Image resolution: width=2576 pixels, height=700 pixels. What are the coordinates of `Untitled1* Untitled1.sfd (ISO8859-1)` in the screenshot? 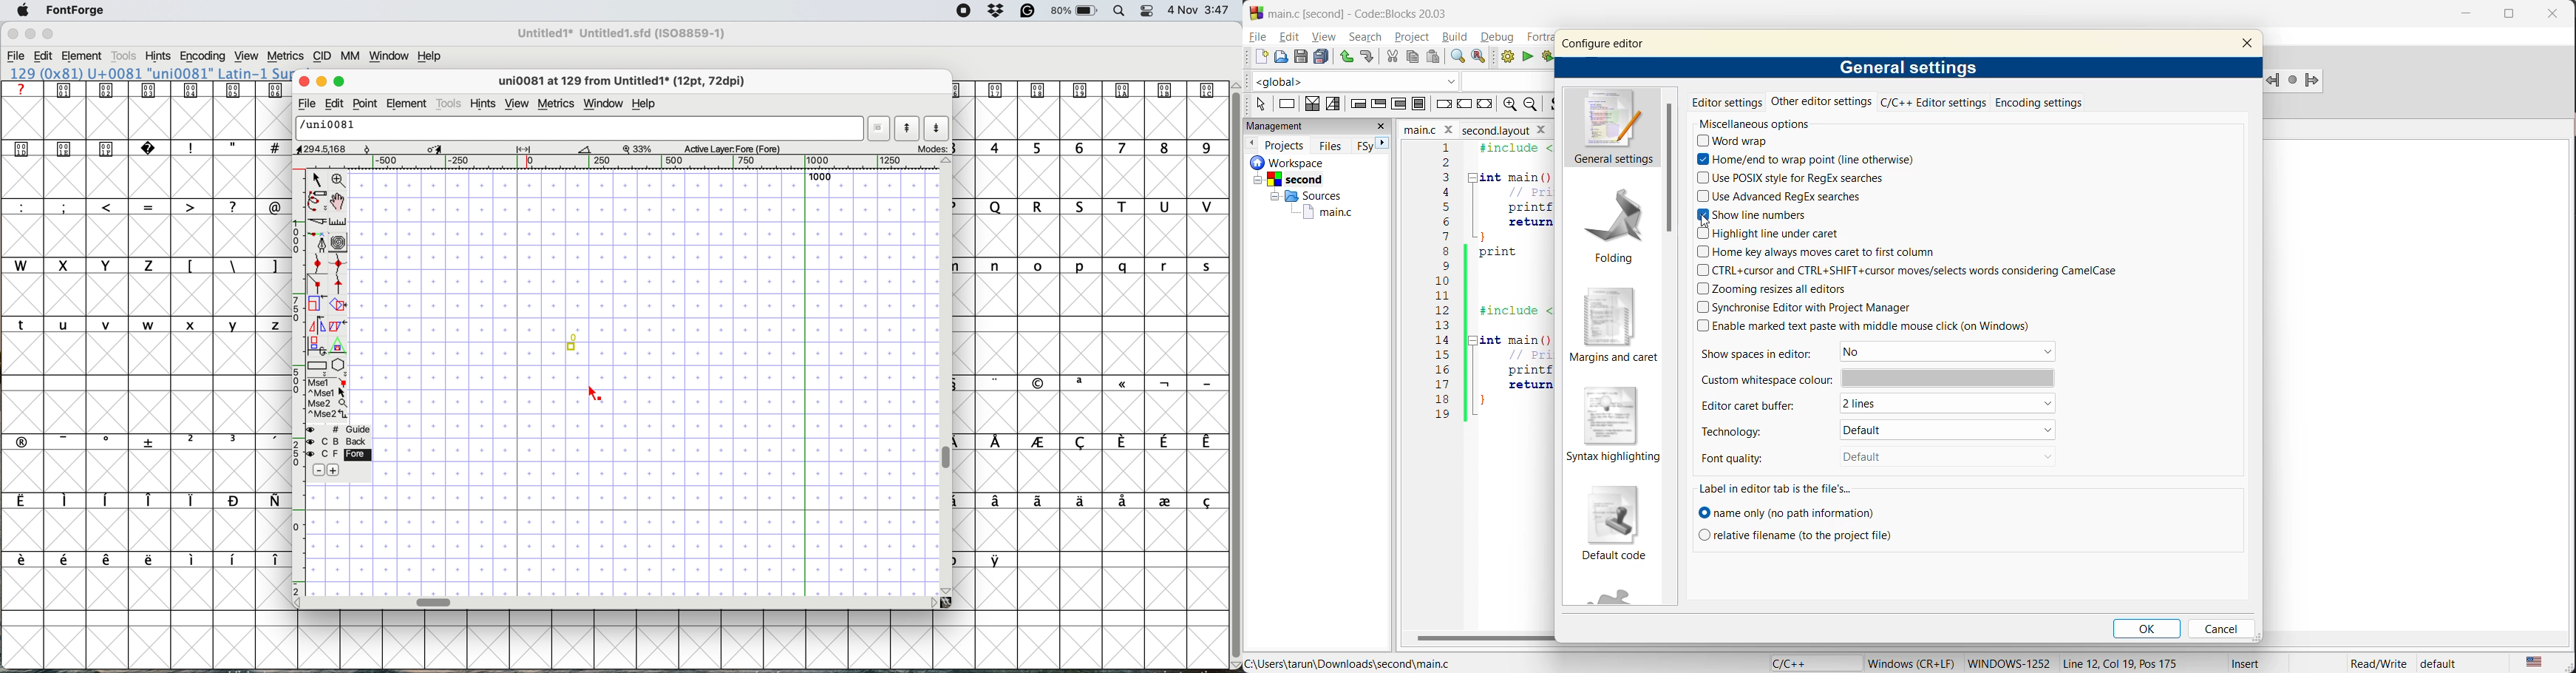 It's located at (622, 33).